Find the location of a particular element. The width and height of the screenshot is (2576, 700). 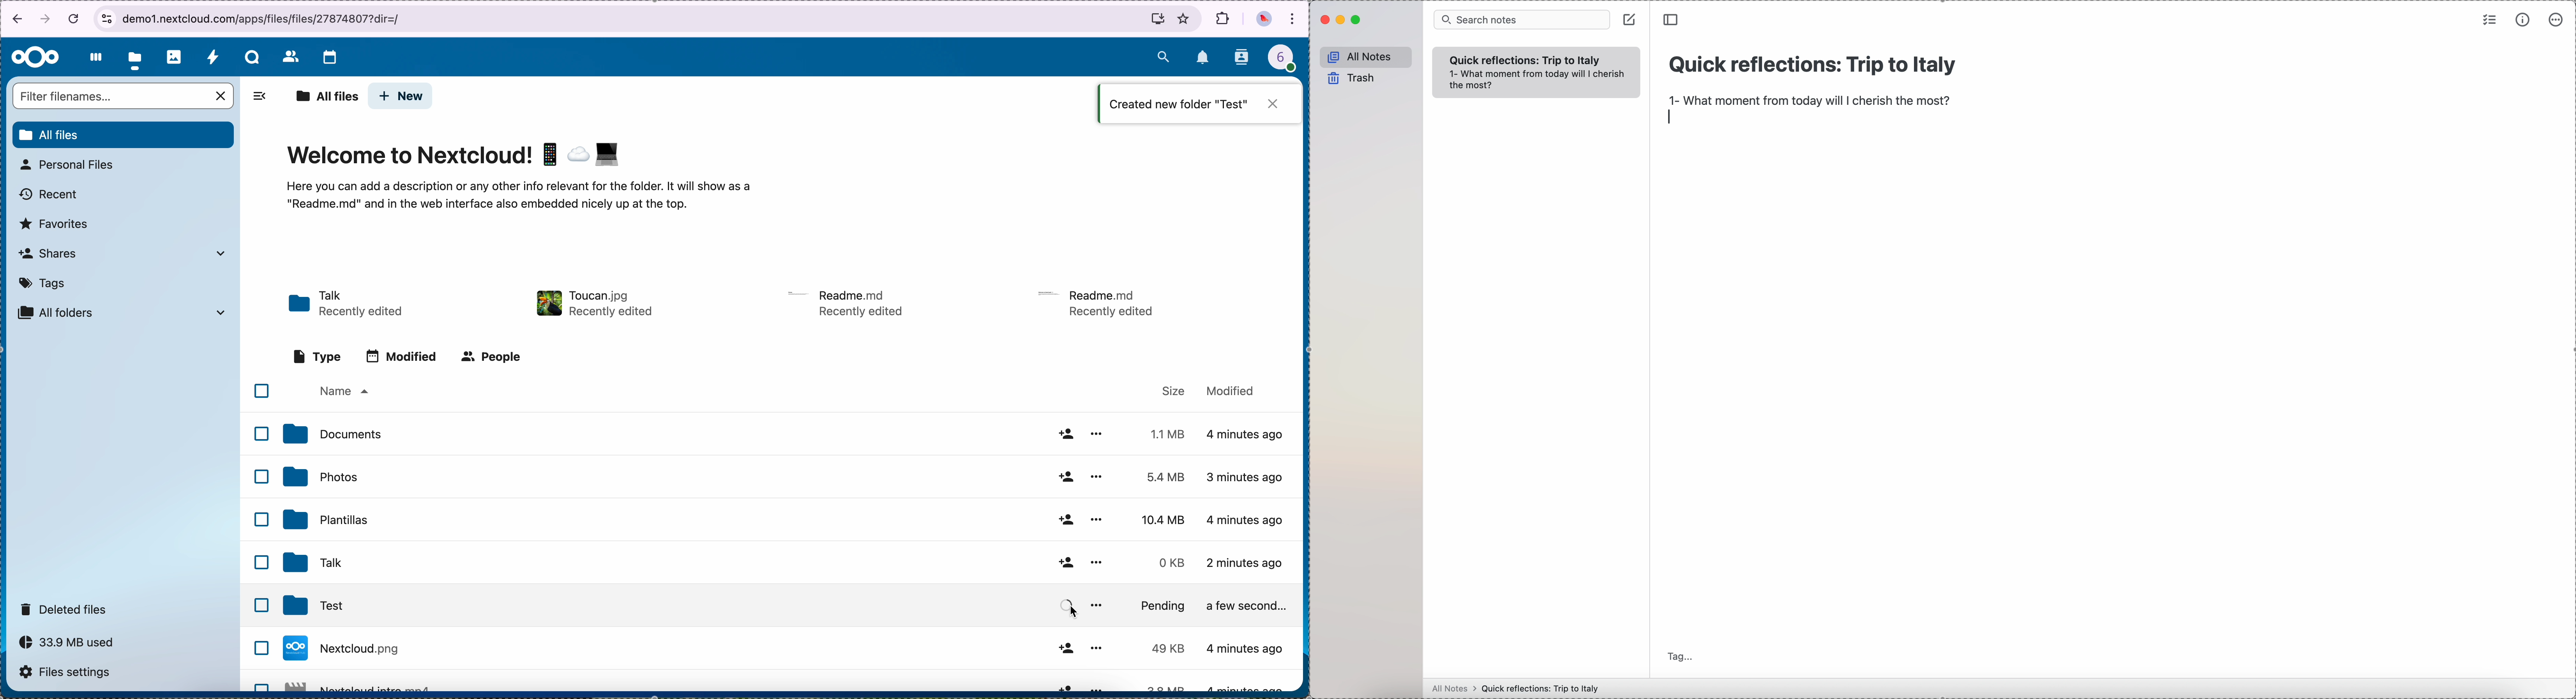

contacts is located at coordinates (290, 56).